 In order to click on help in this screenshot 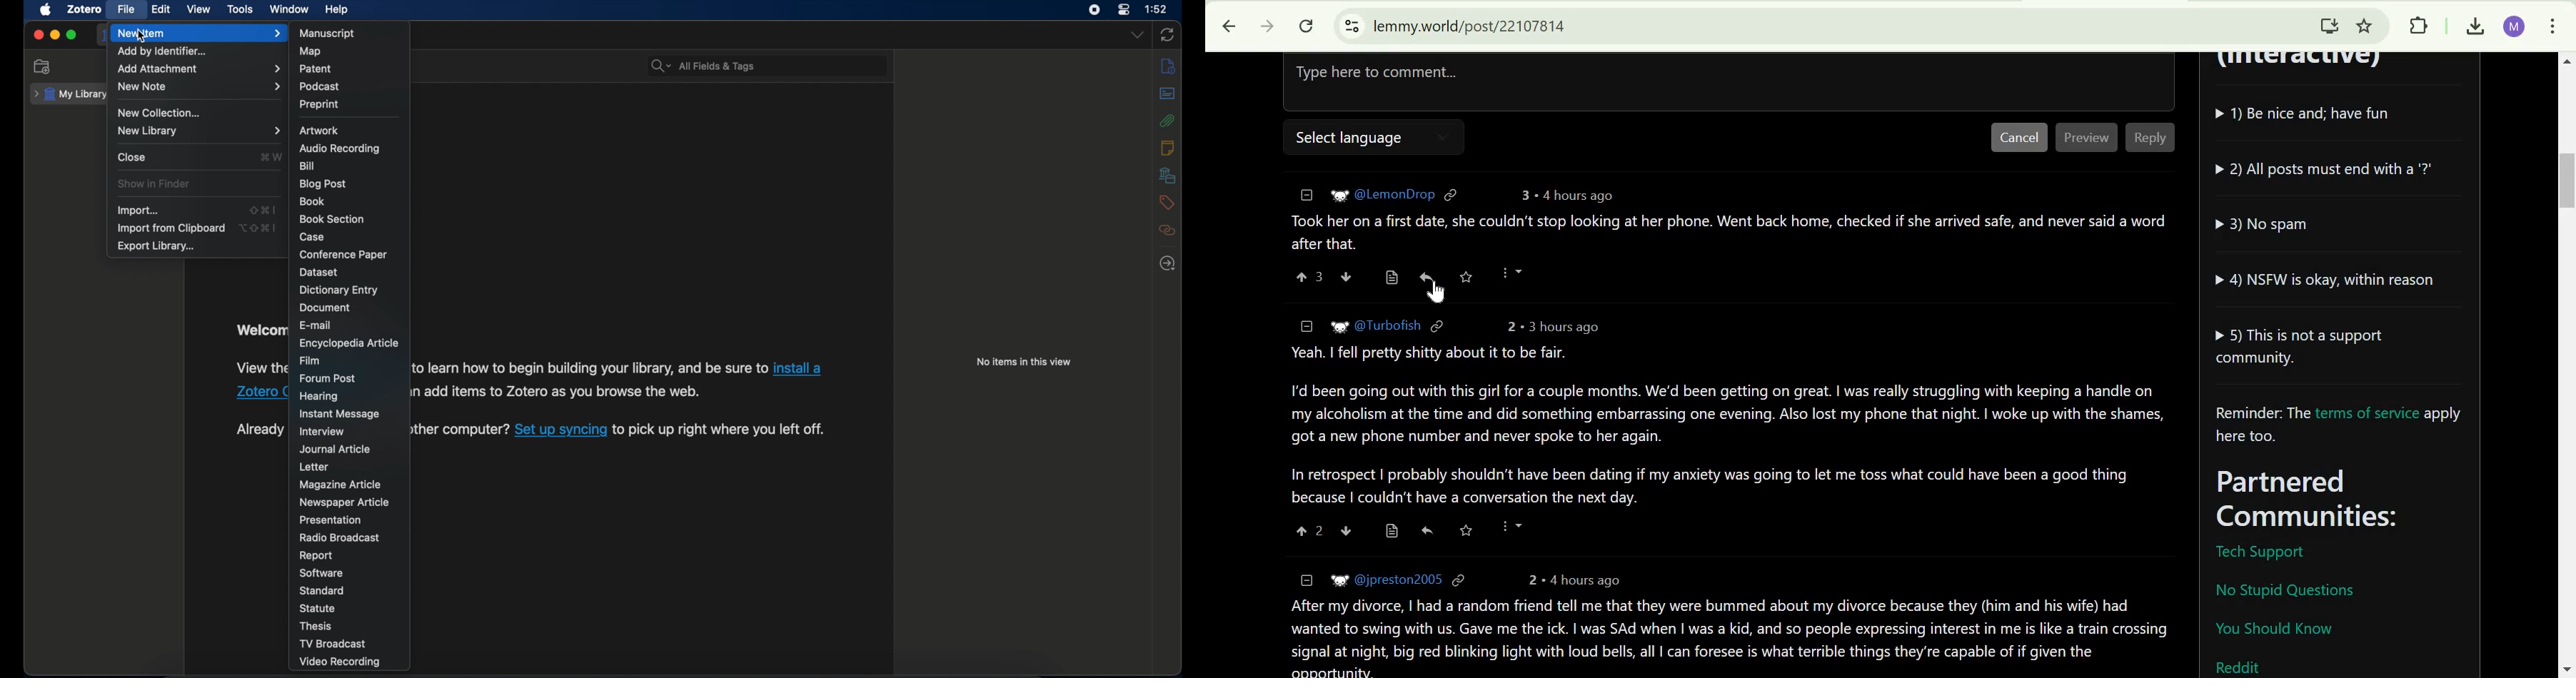, I will do `click(337, 9)`.